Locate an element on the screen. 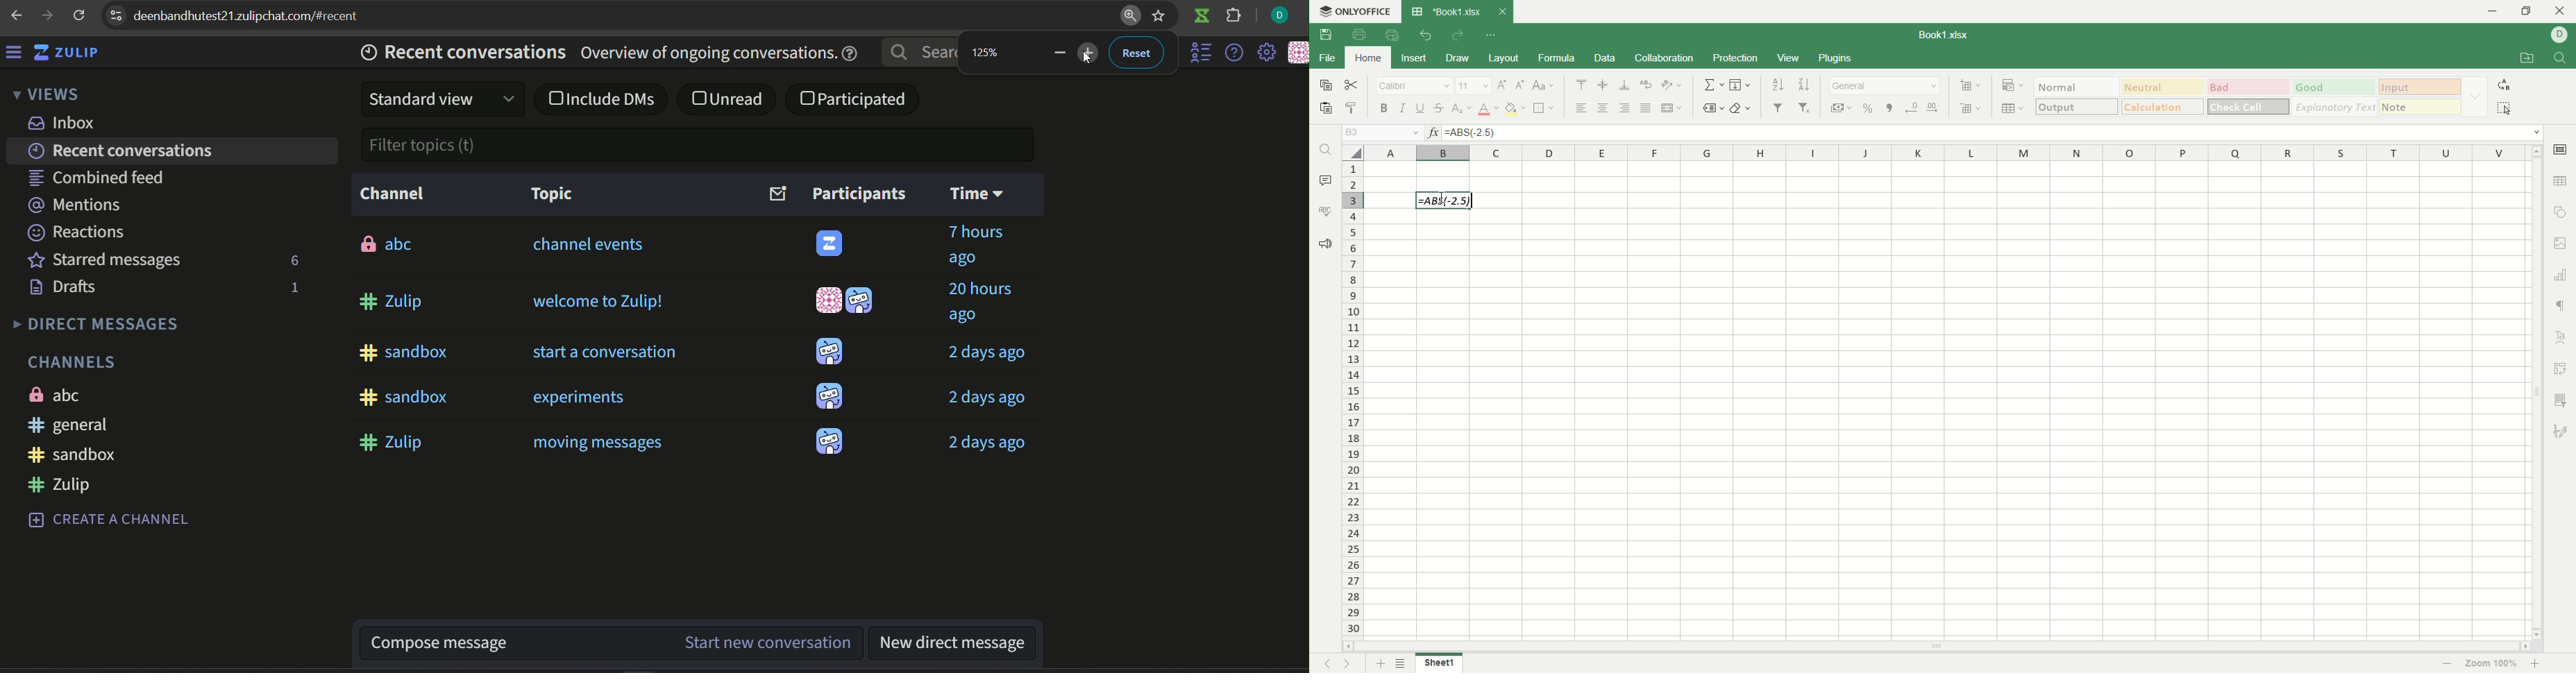 The image size is (2576, 700). text is located at coordinates (112, 517).